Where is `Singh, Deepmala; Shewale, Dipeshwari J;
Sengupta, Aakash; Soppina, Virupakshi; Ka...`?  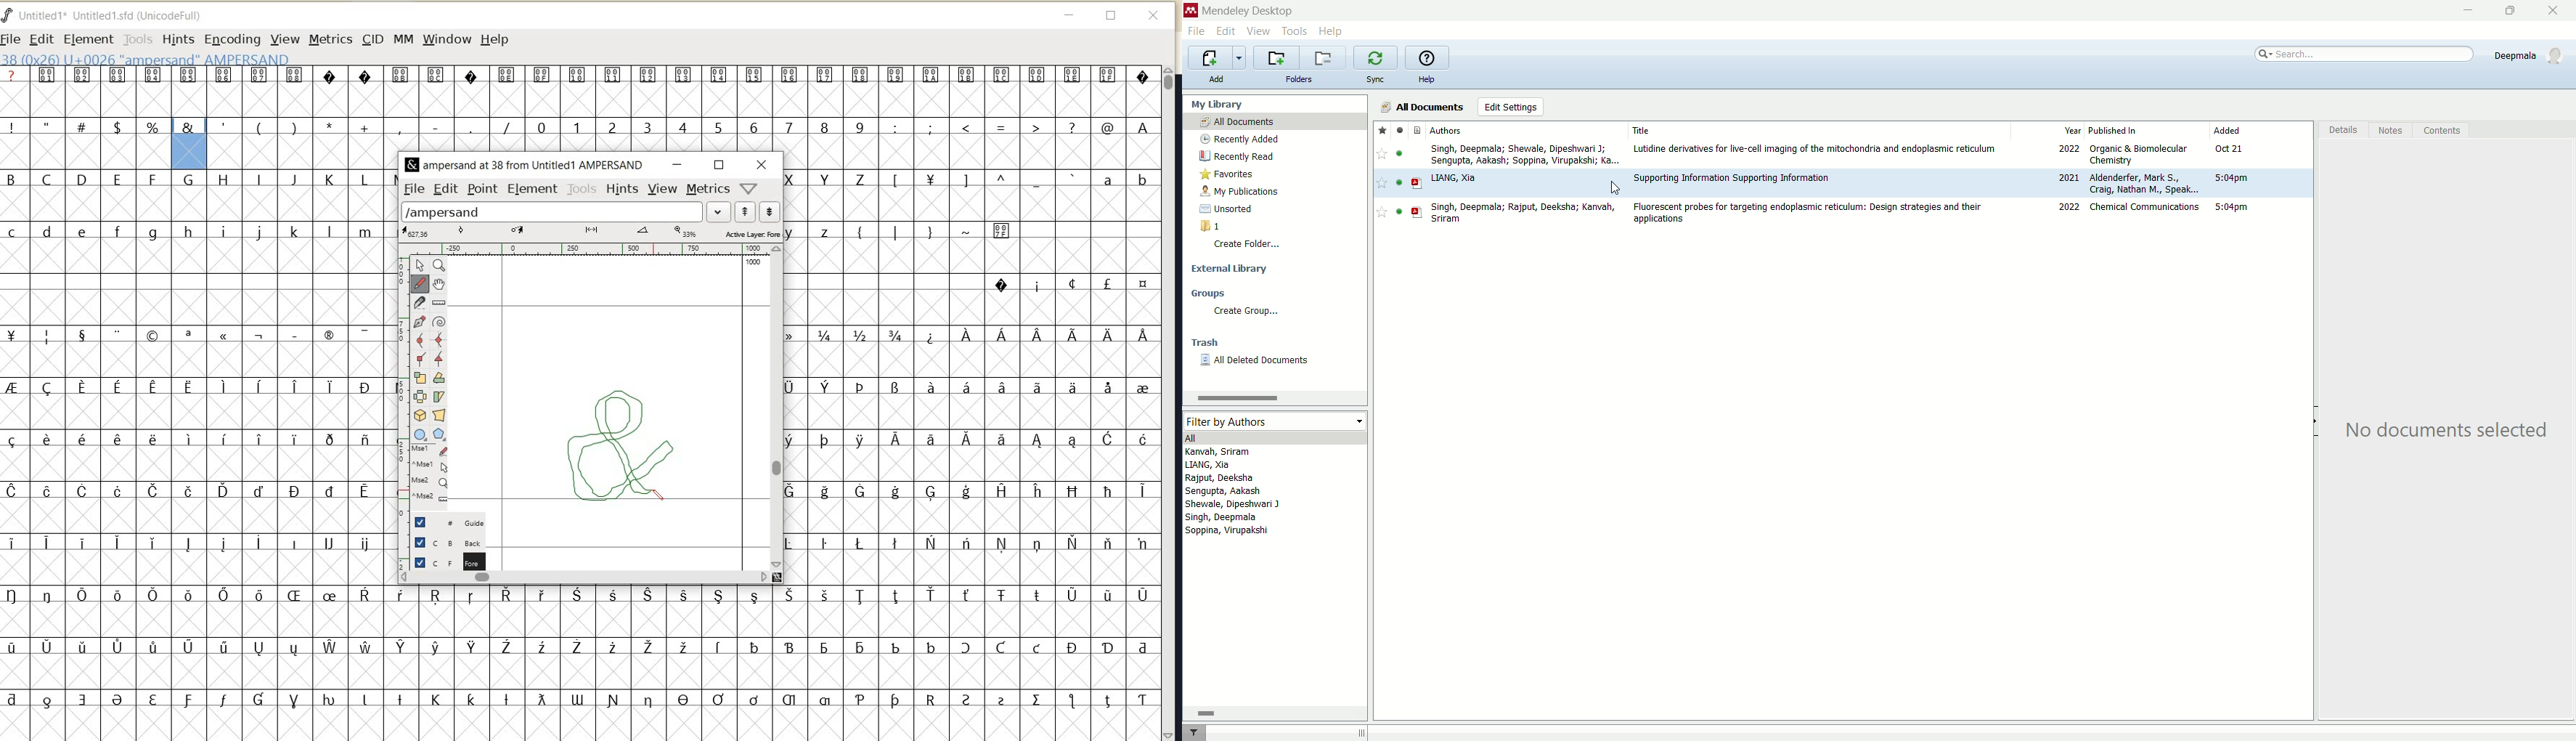 Singh, Deepmala; Shewale, Dipeshwari J;
Sengupta, Aakash; Soppina, Virupakshi; Ka... is located at coordinates (1525, 155).